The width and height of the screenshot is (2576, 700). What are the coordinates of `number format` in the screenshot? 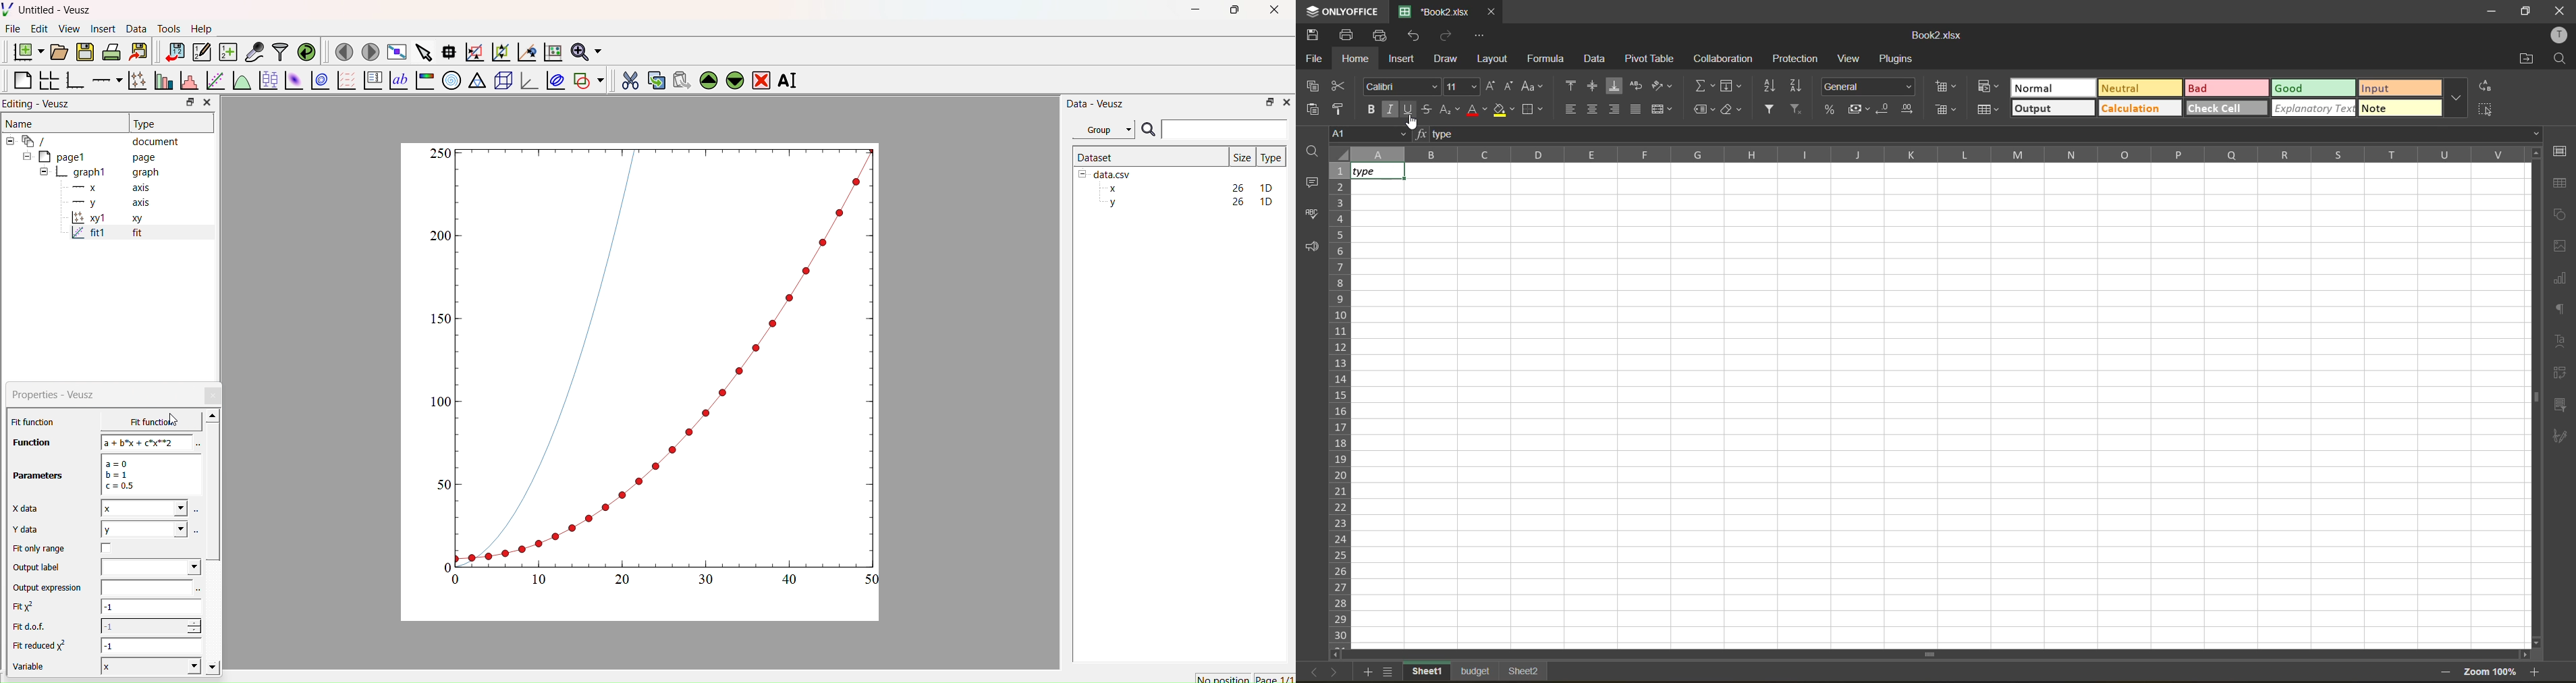 It's located at (1868, 88).